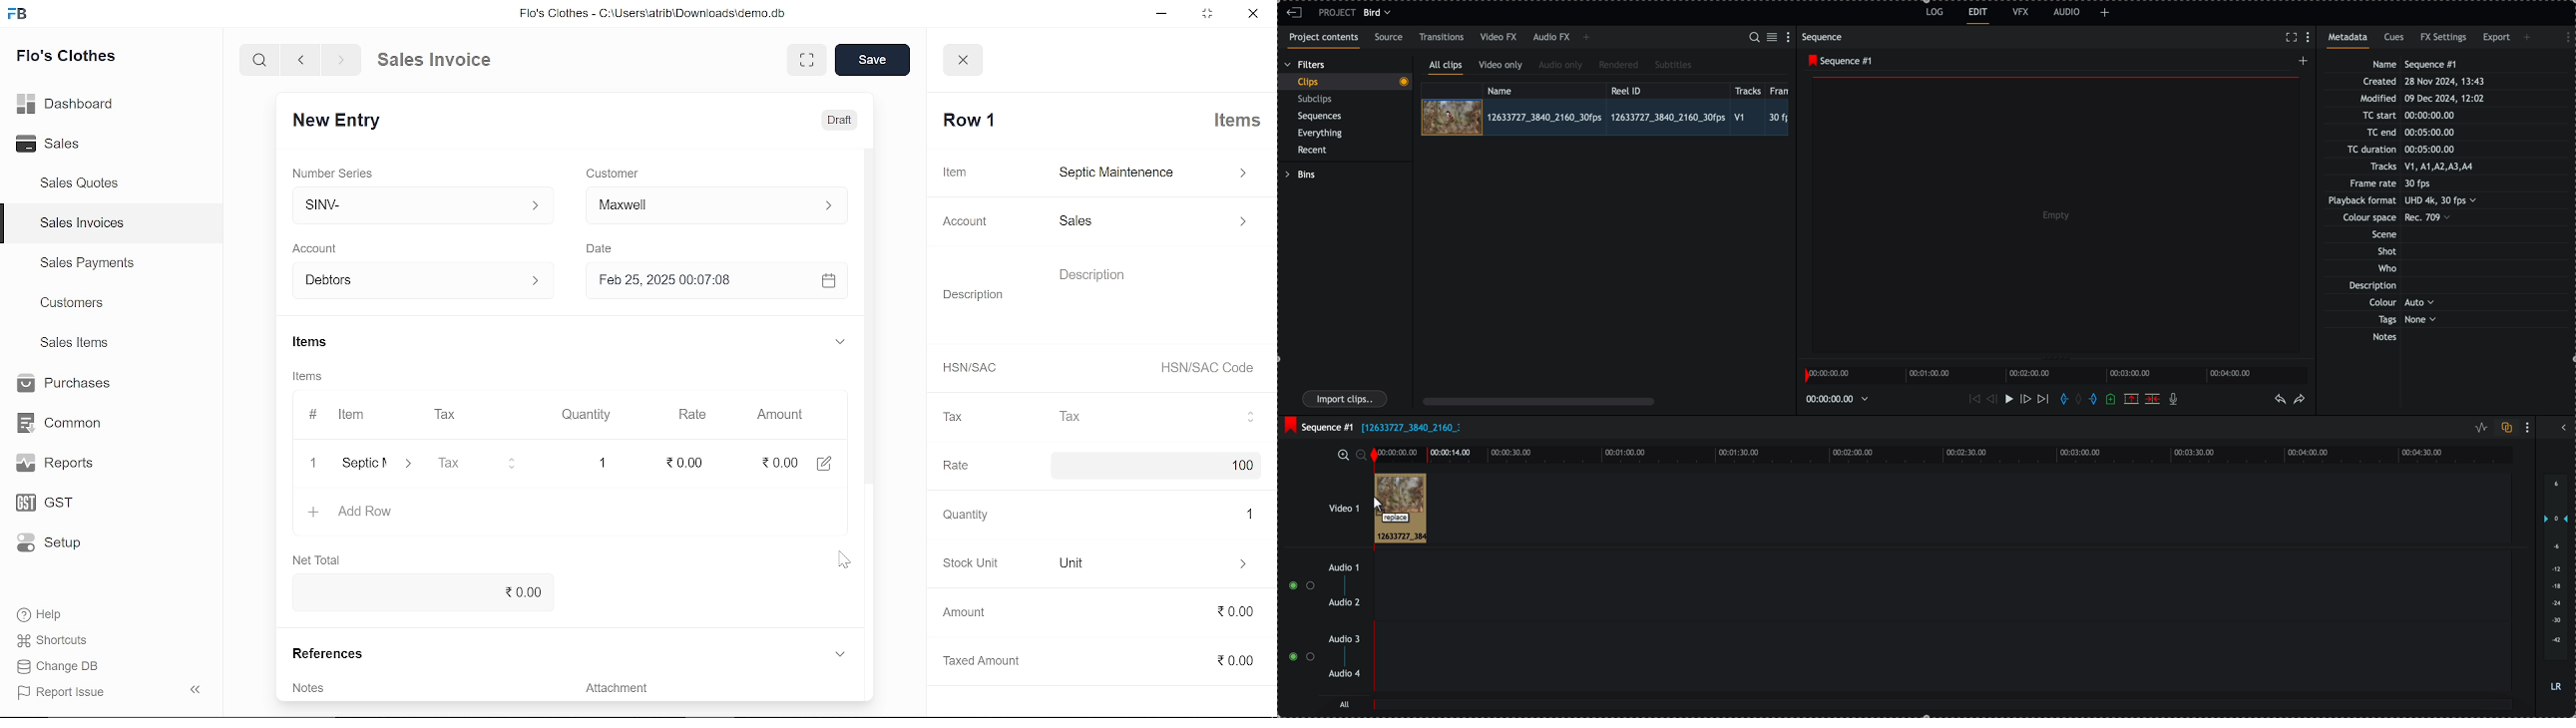 The width and height of the screenshot is (2576, 728). What do you see at coordinates (76, 344) in the screenshot?
I see `Sales Items.` at bounding box center [76, 344].